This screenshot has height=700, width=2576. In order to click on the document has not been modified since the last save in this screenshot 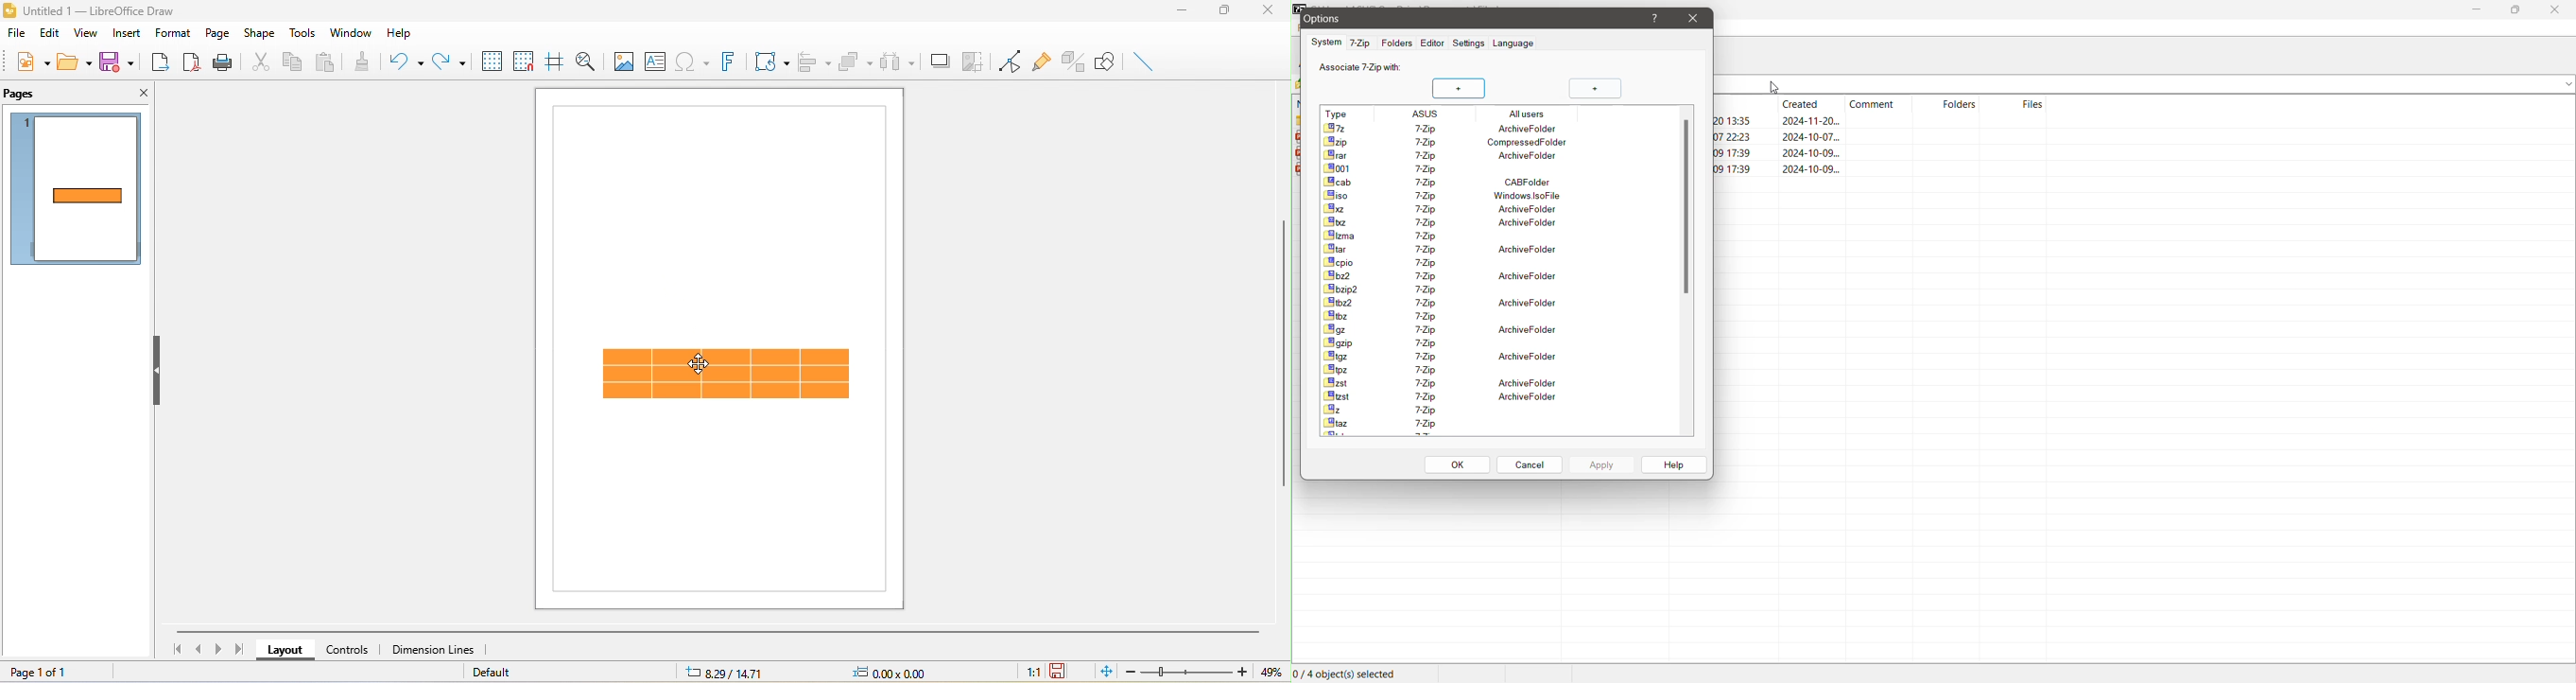, I will do `click(1066, 671)`.